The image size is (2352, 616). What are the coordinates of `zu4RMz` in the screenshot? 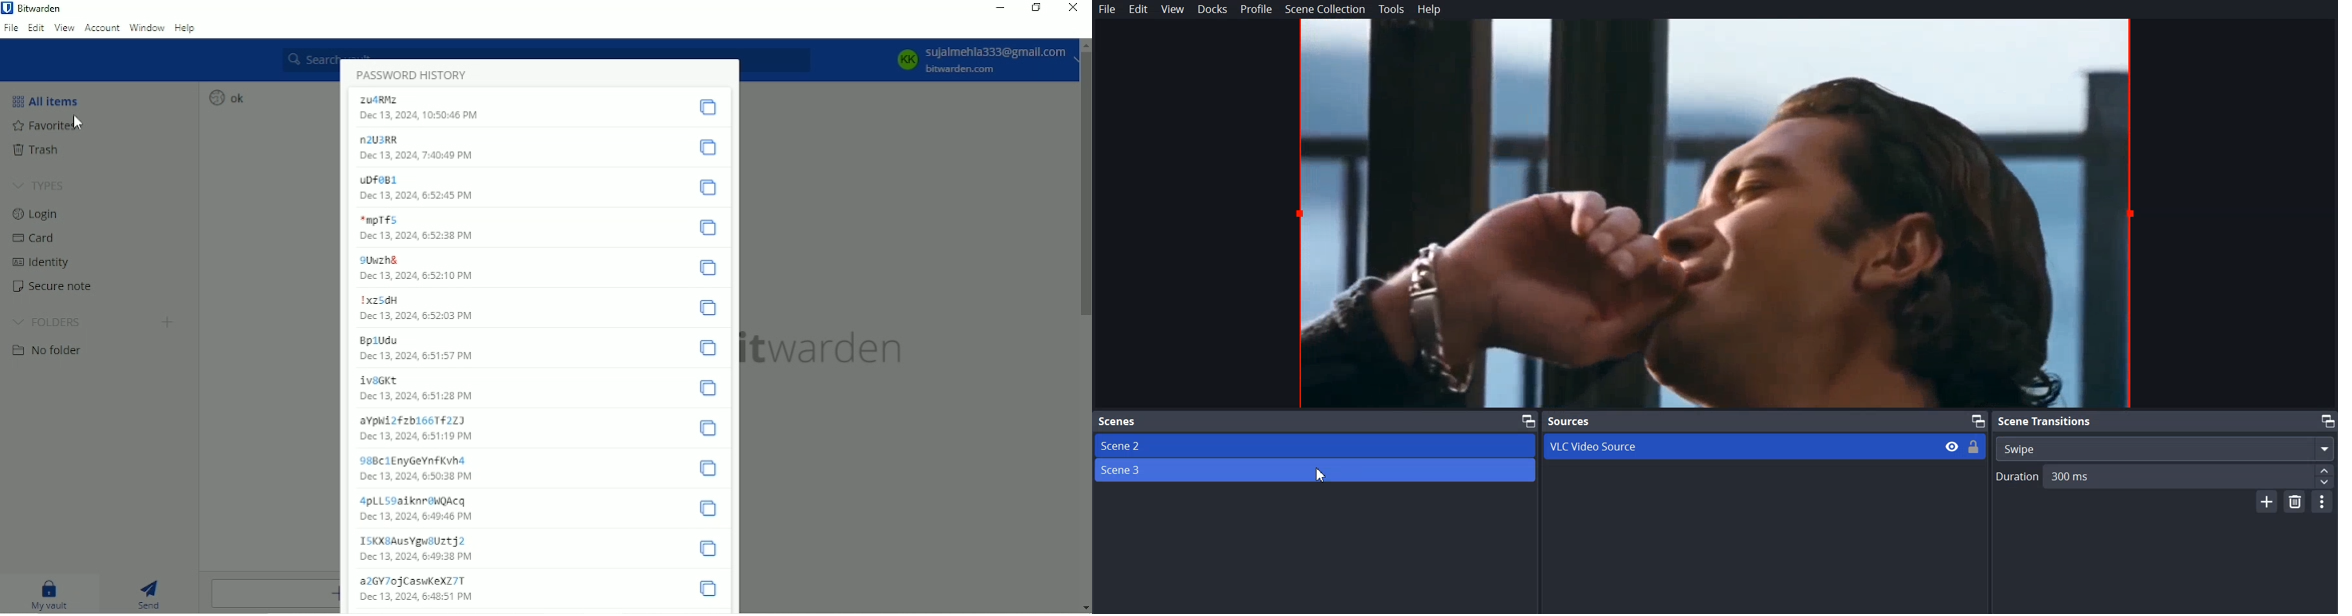 It's located at (382, 99).